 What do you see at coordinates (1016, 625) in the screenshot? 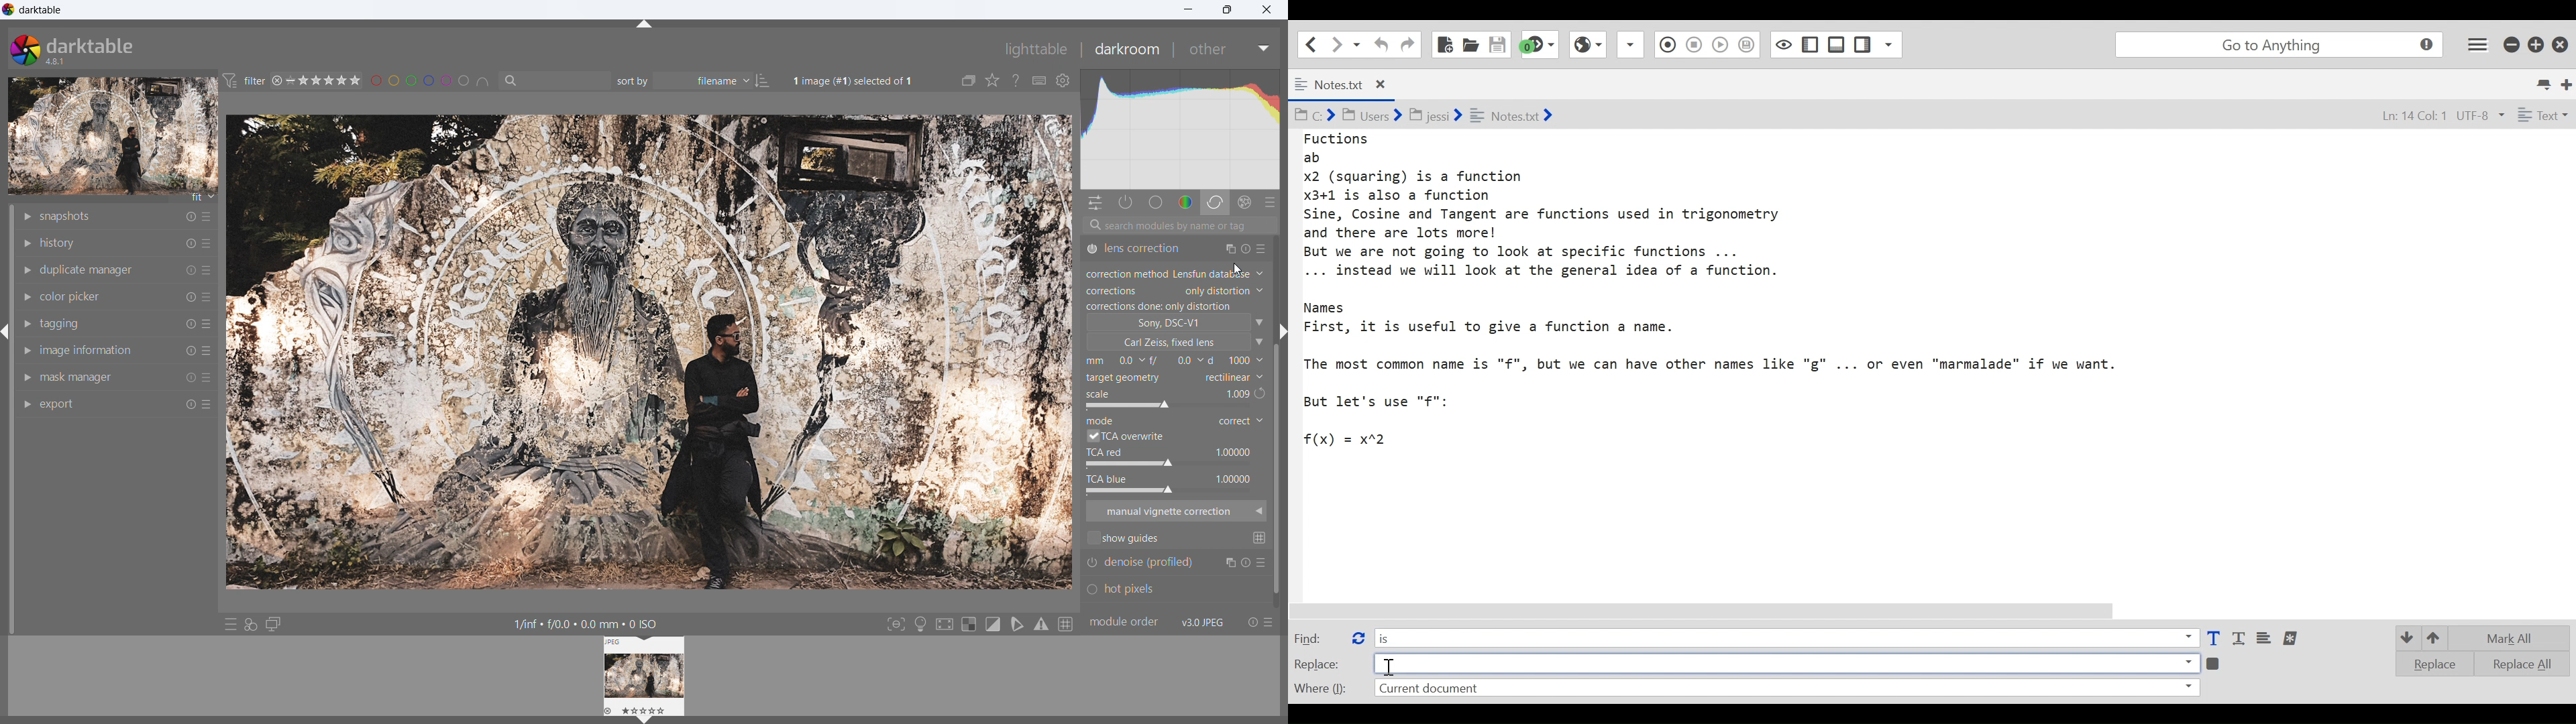
I see `toggle softproofing` at bounding box center [1016, 625].